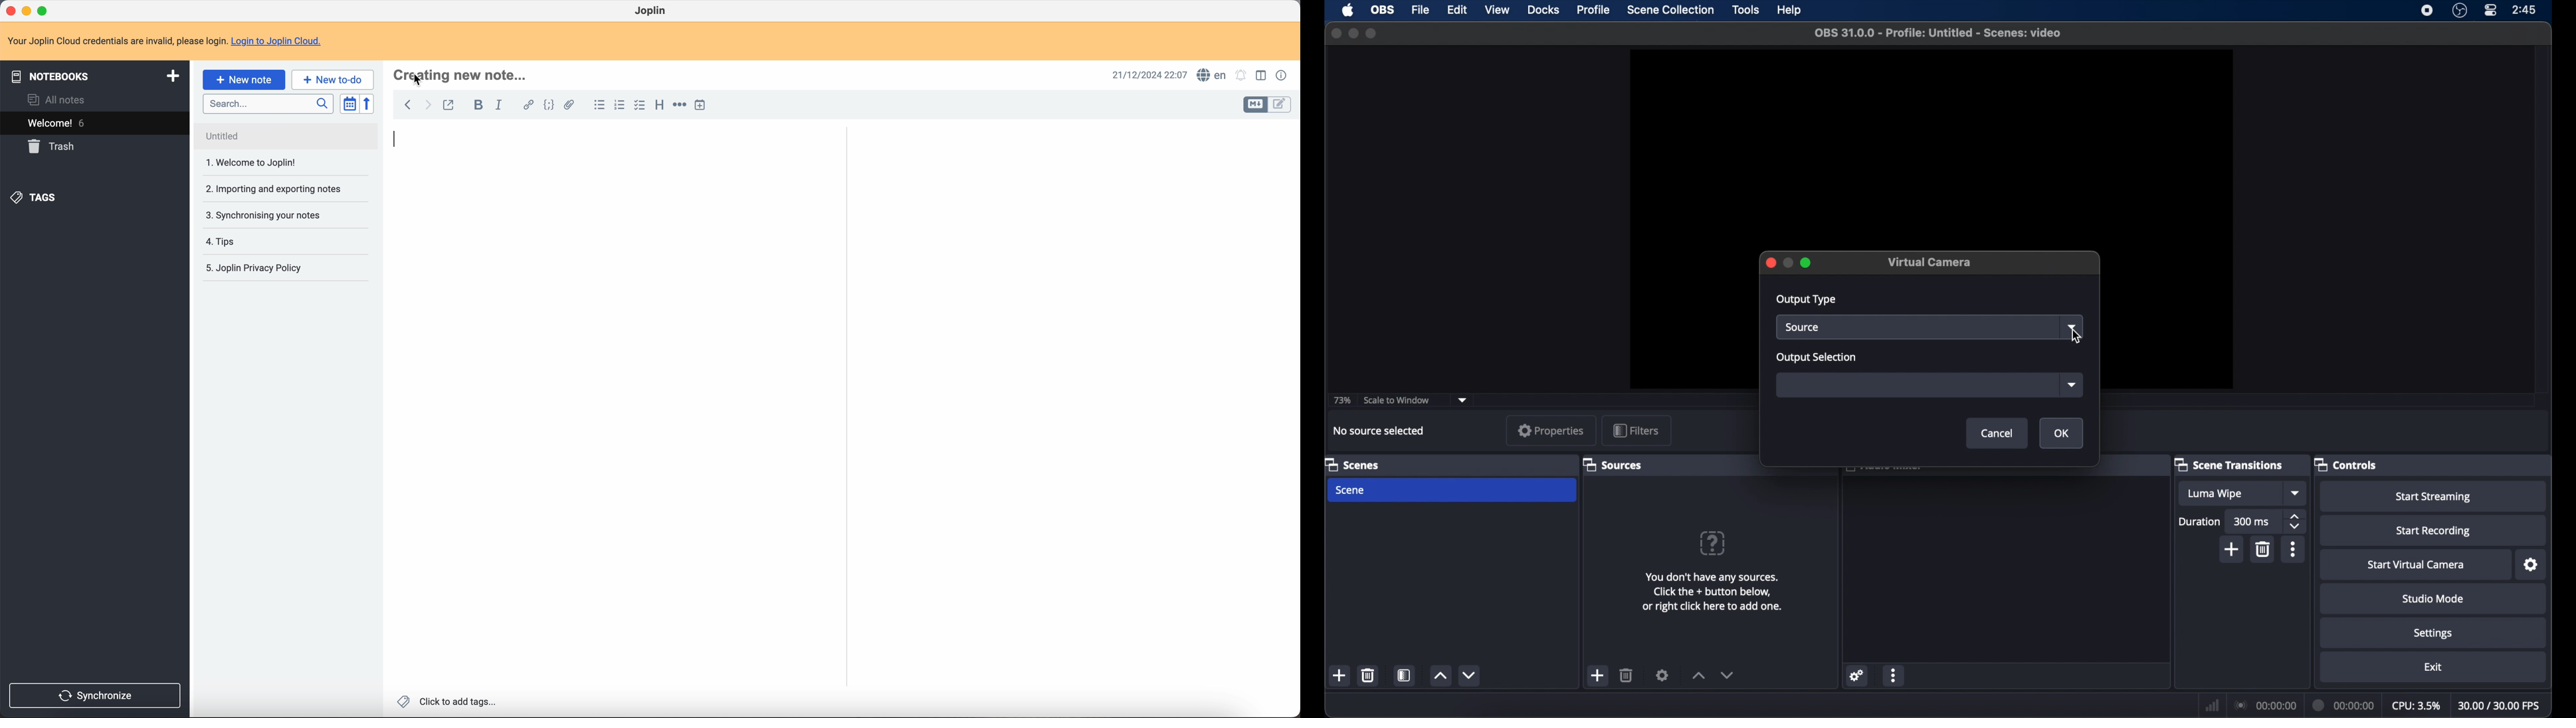 The image size is (2576, 728). What do you see at coordinates (260, 216) in the screenshot?
I see `tips` at bounding box center [260, 216].